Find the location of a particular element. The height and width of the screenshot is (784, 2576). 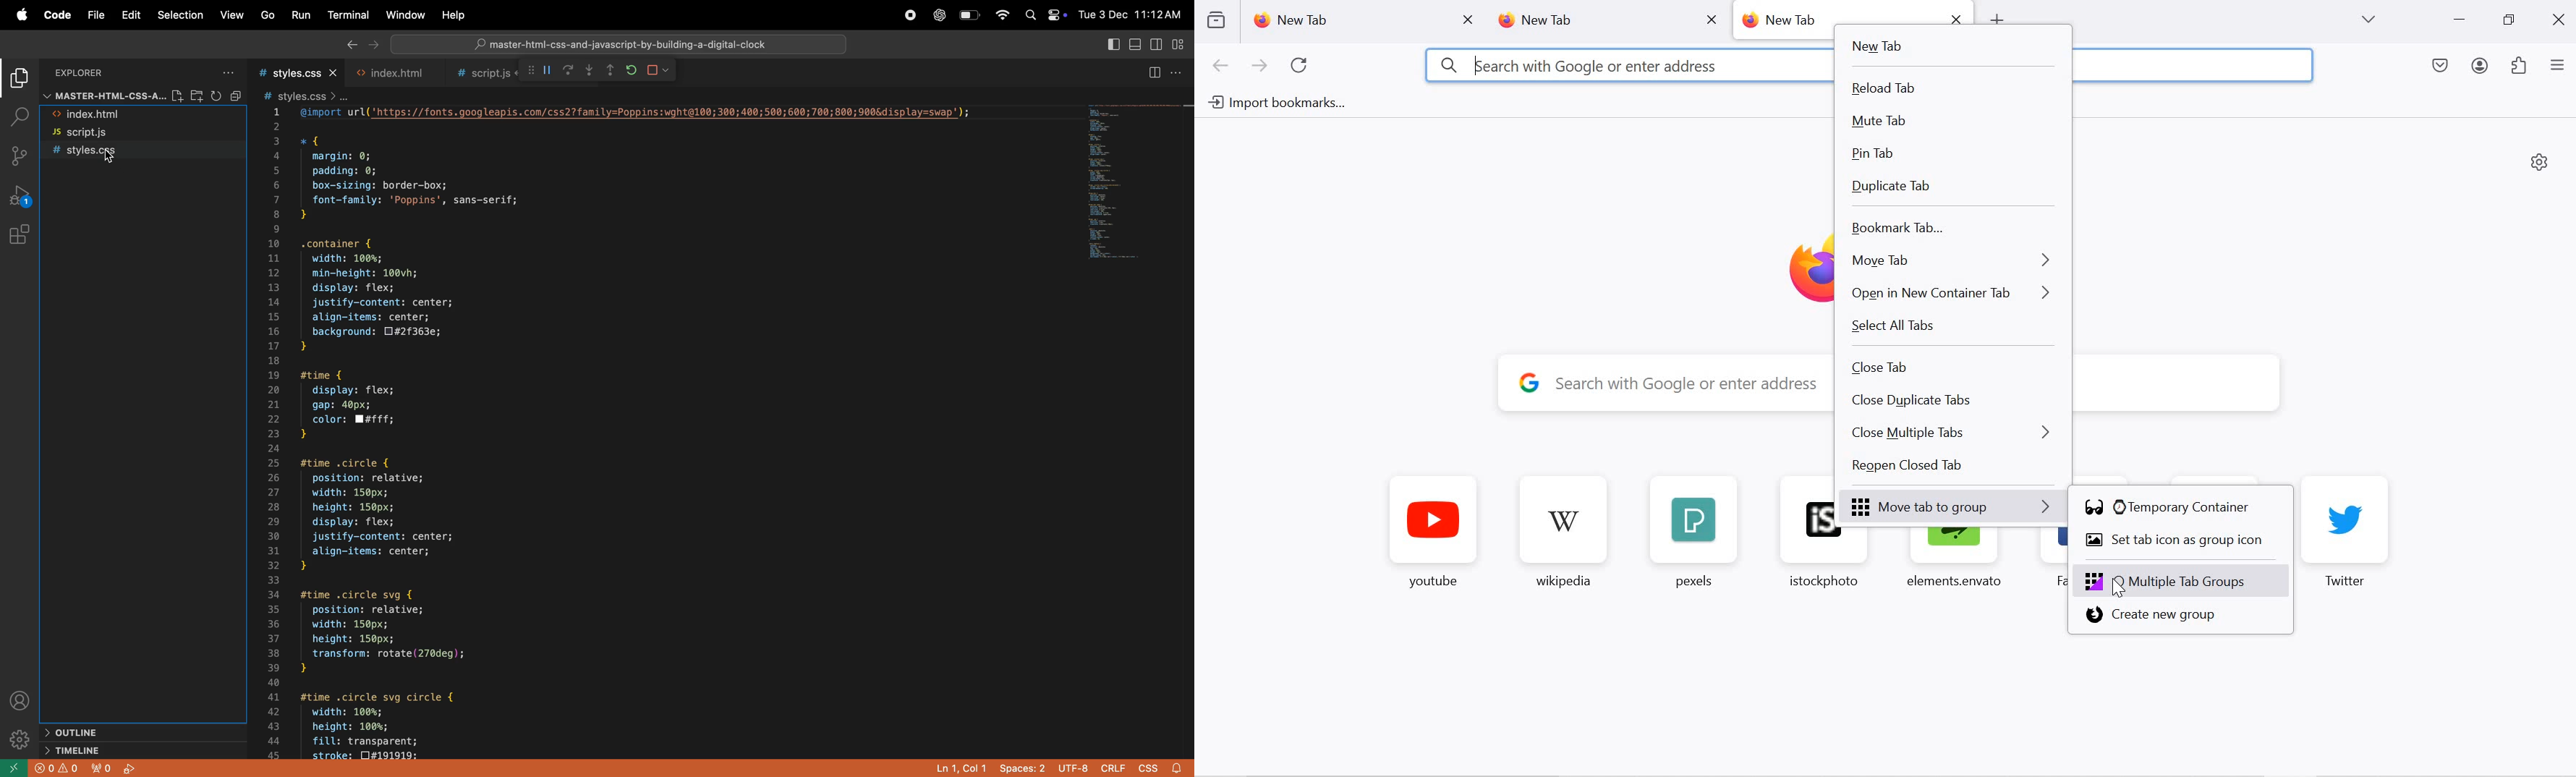

style.css is located at coordinates (104, 153).